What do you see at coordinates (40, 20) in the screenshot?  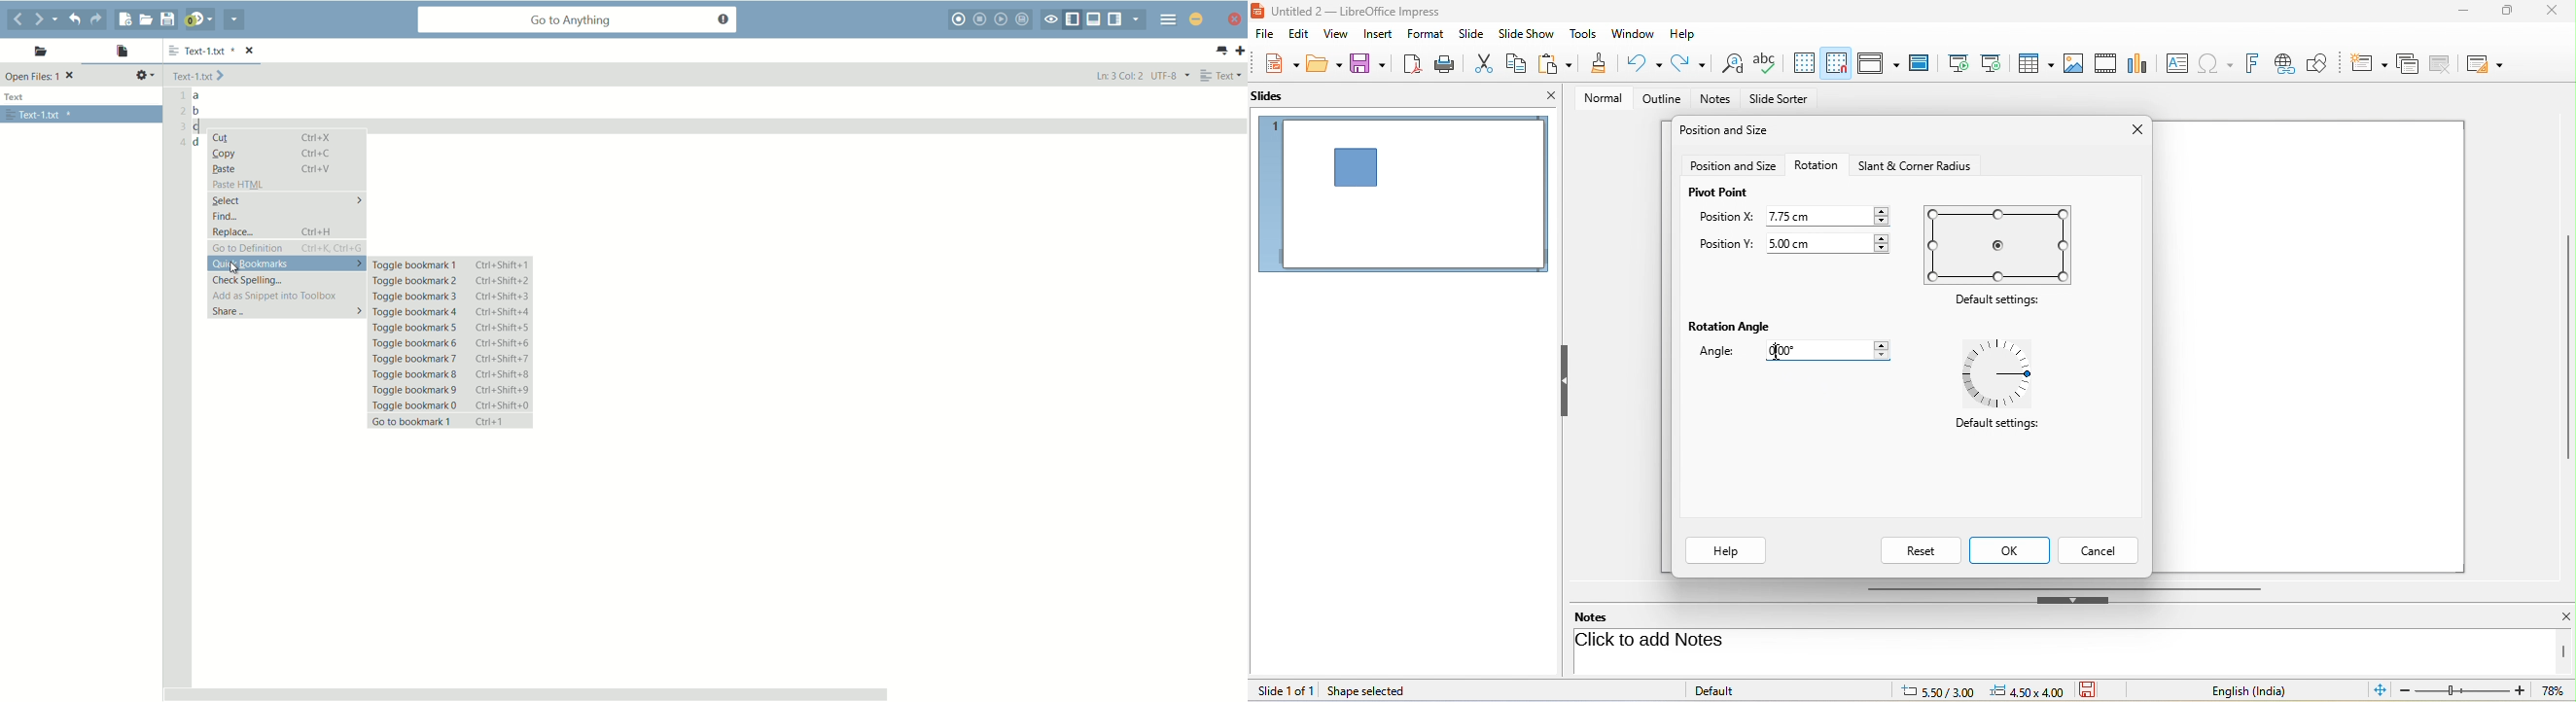 I see `go forward` at bounding box center [40, 20].